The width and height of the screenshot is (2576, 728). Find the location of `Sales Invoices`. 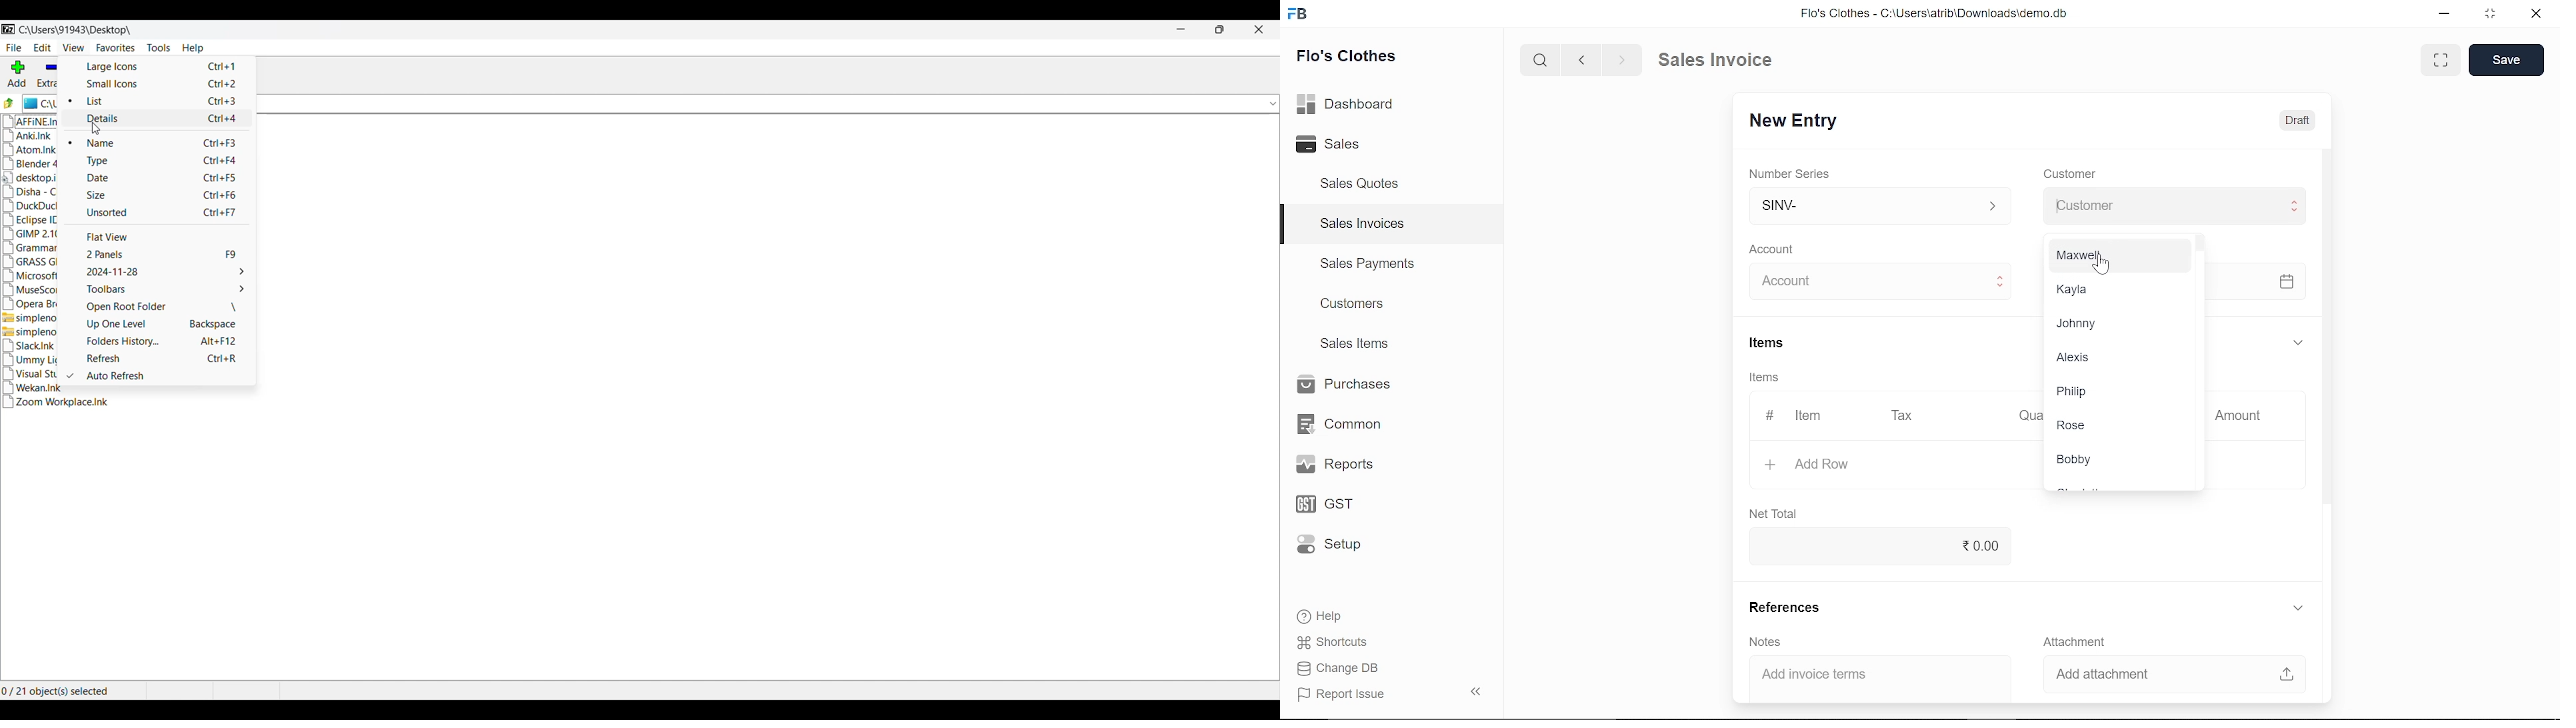

Sales Invoices is located at coordinates (1362, 224).